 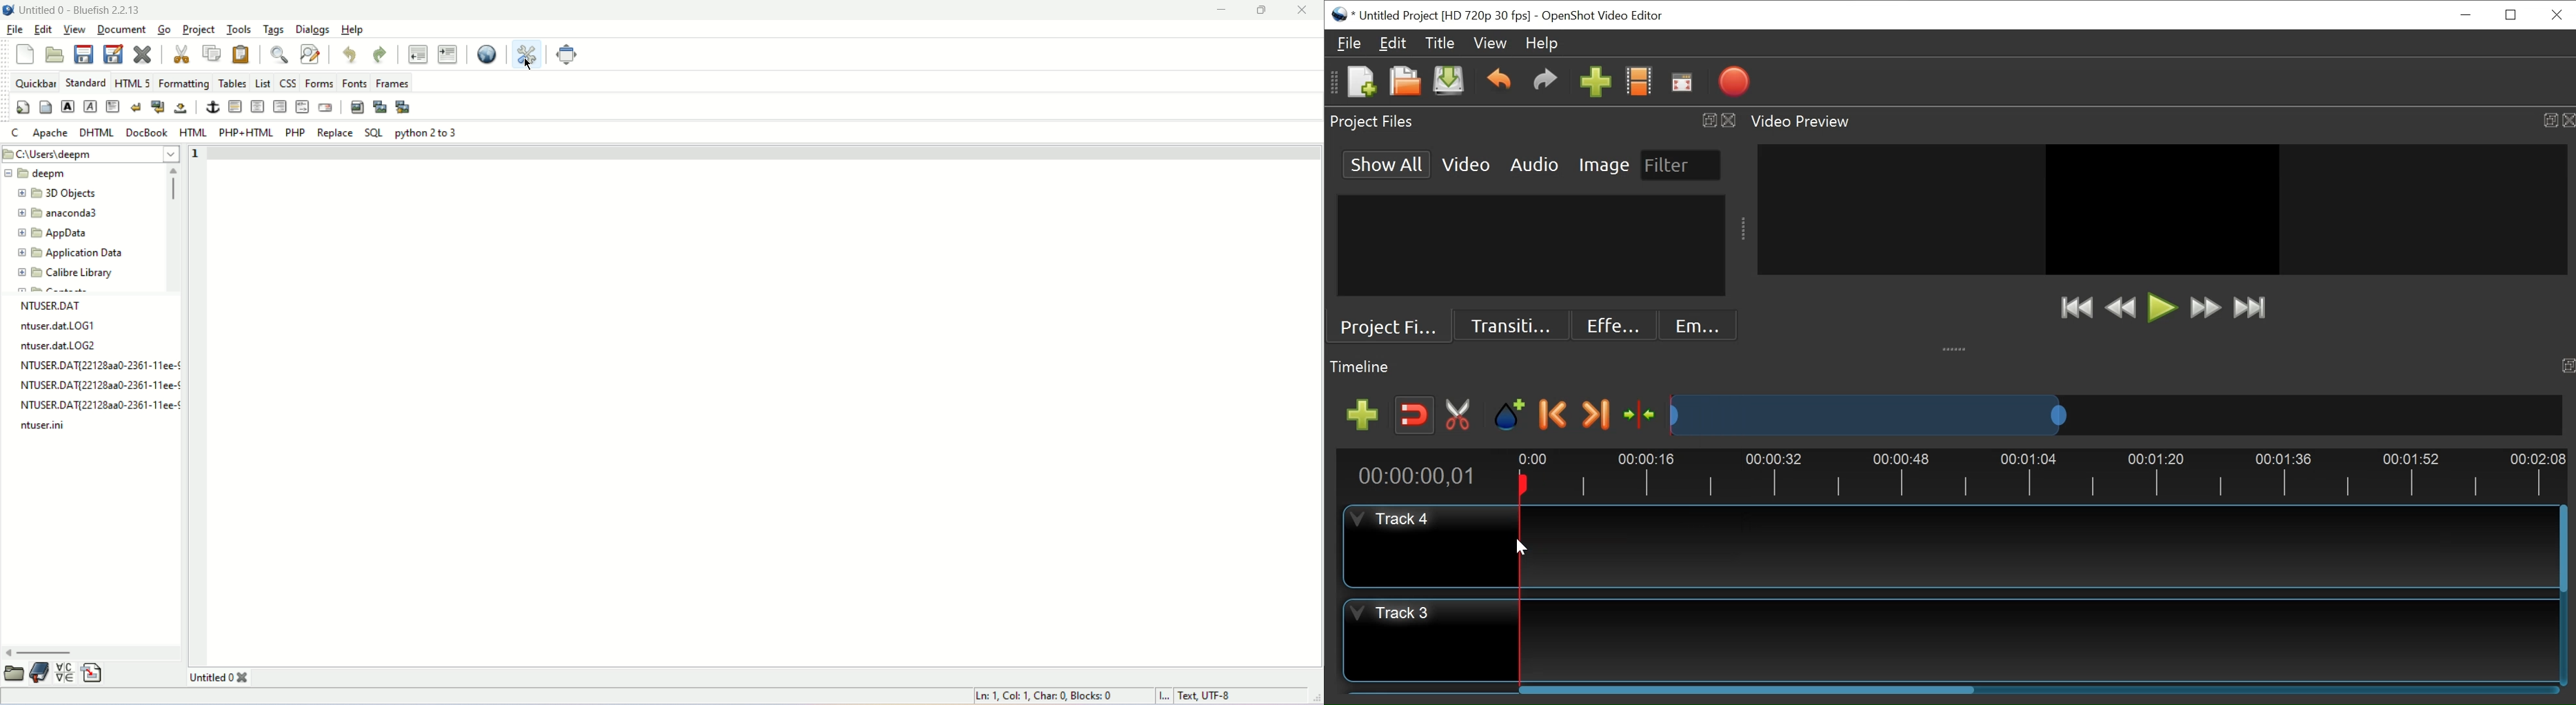 What do you see at coordinates (288, 81) in the screenshot?
I see `CSS` at bounding box center [288, 81].